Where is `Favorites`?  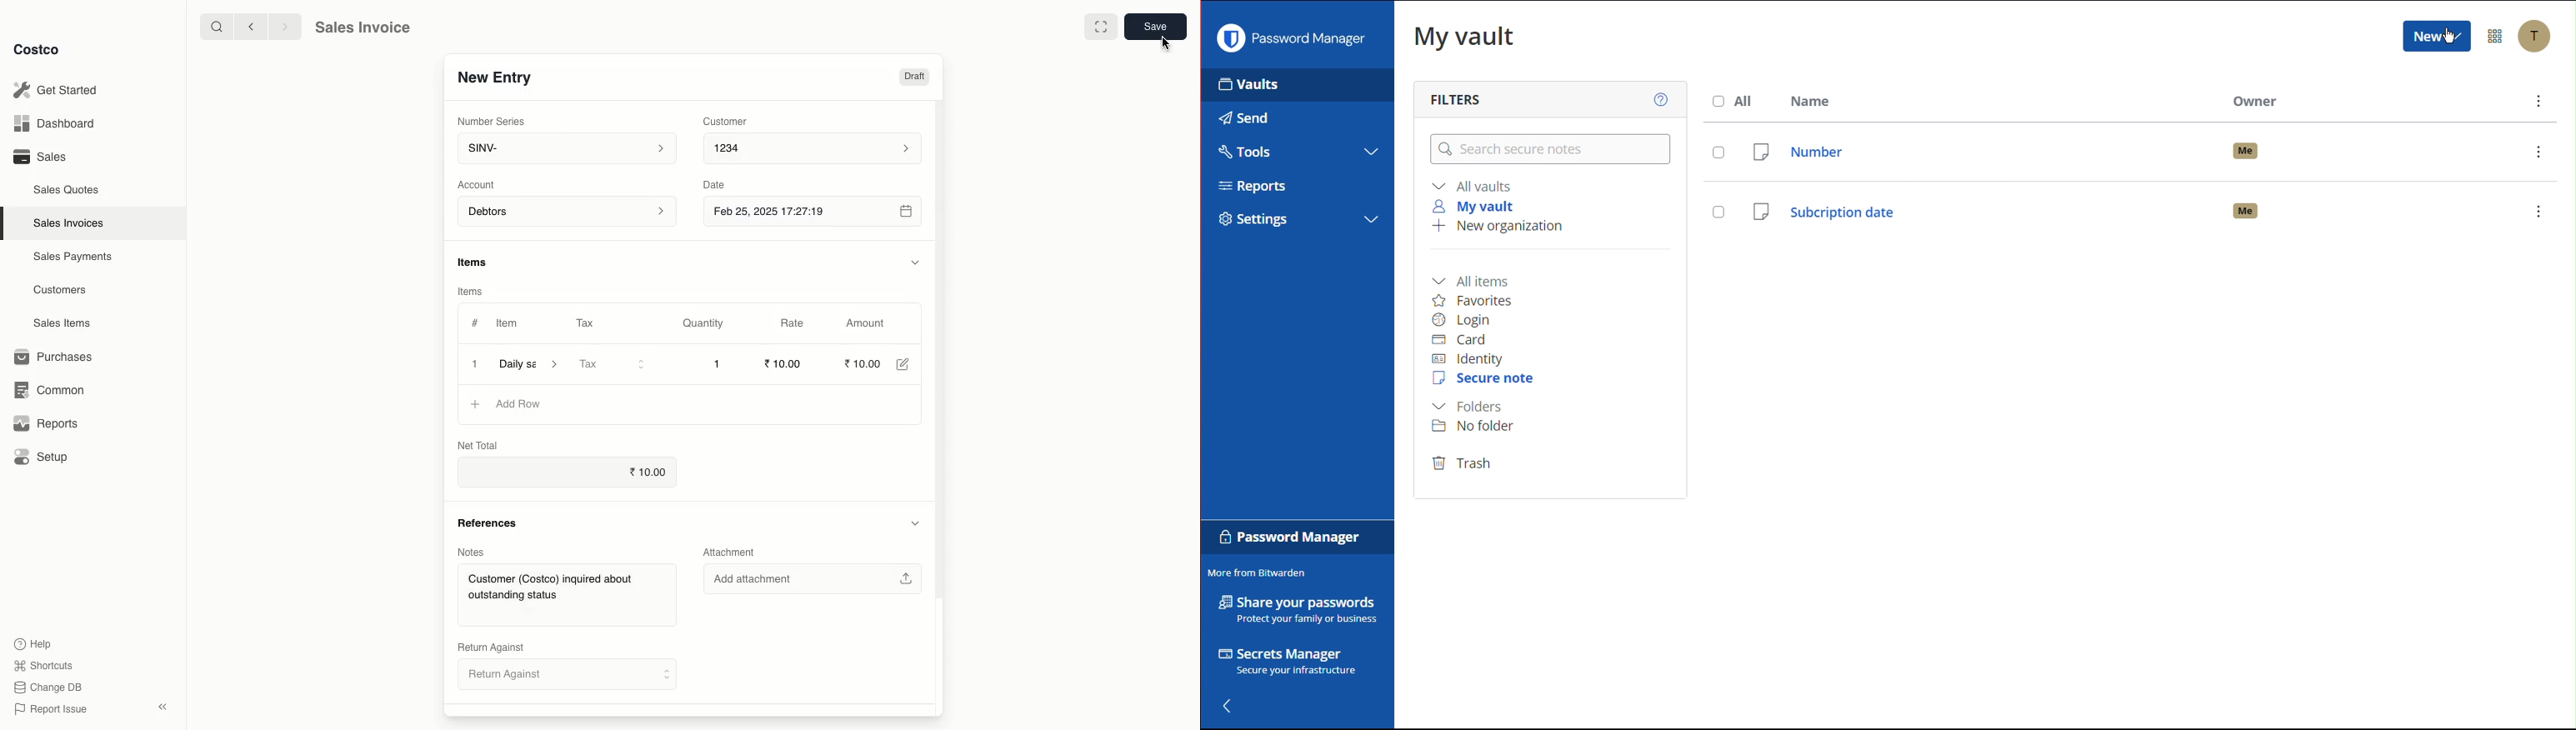 Favorites is located at coordinates (1482, 300).